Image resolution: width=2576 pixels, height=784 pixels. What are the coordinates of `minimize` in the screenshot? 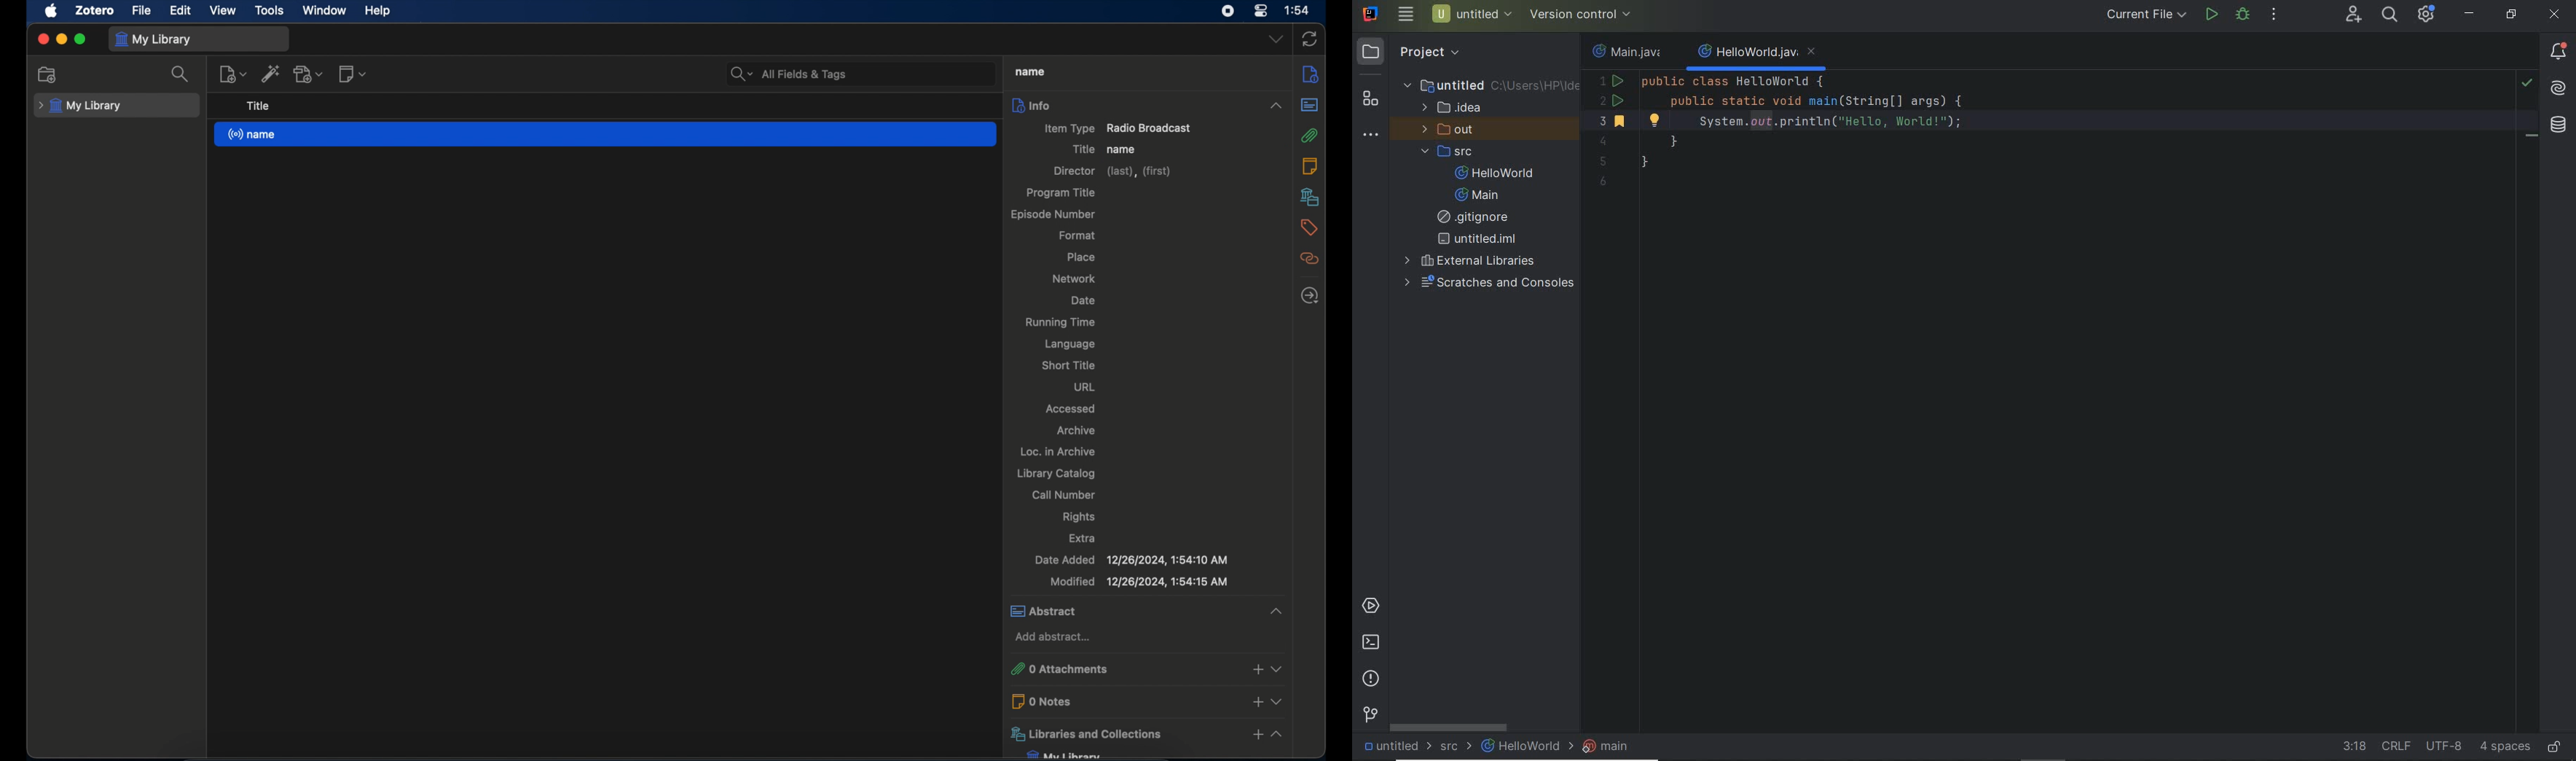 It's located at (2470, 14).